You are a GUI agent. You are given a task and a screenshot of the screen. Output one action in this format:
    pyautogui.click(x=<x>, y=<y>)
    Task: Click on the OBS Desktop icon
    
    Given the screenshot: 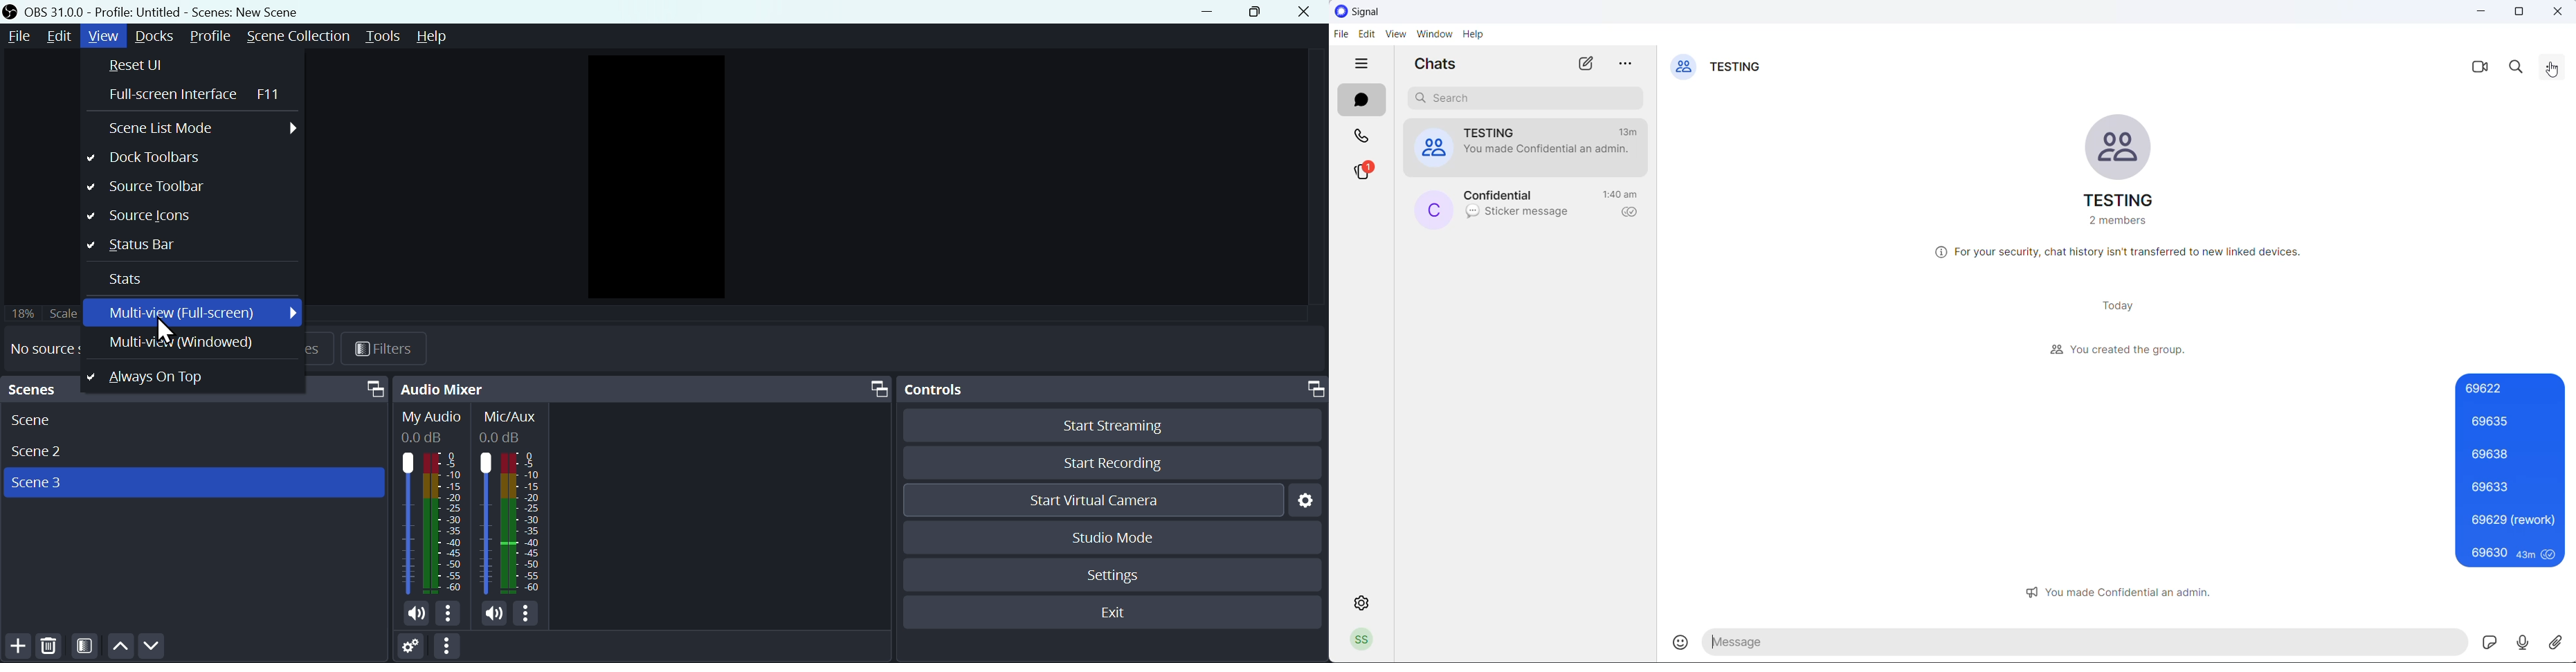 What is the action you would take?
    pyautogui.click(x=11, y=11)
    